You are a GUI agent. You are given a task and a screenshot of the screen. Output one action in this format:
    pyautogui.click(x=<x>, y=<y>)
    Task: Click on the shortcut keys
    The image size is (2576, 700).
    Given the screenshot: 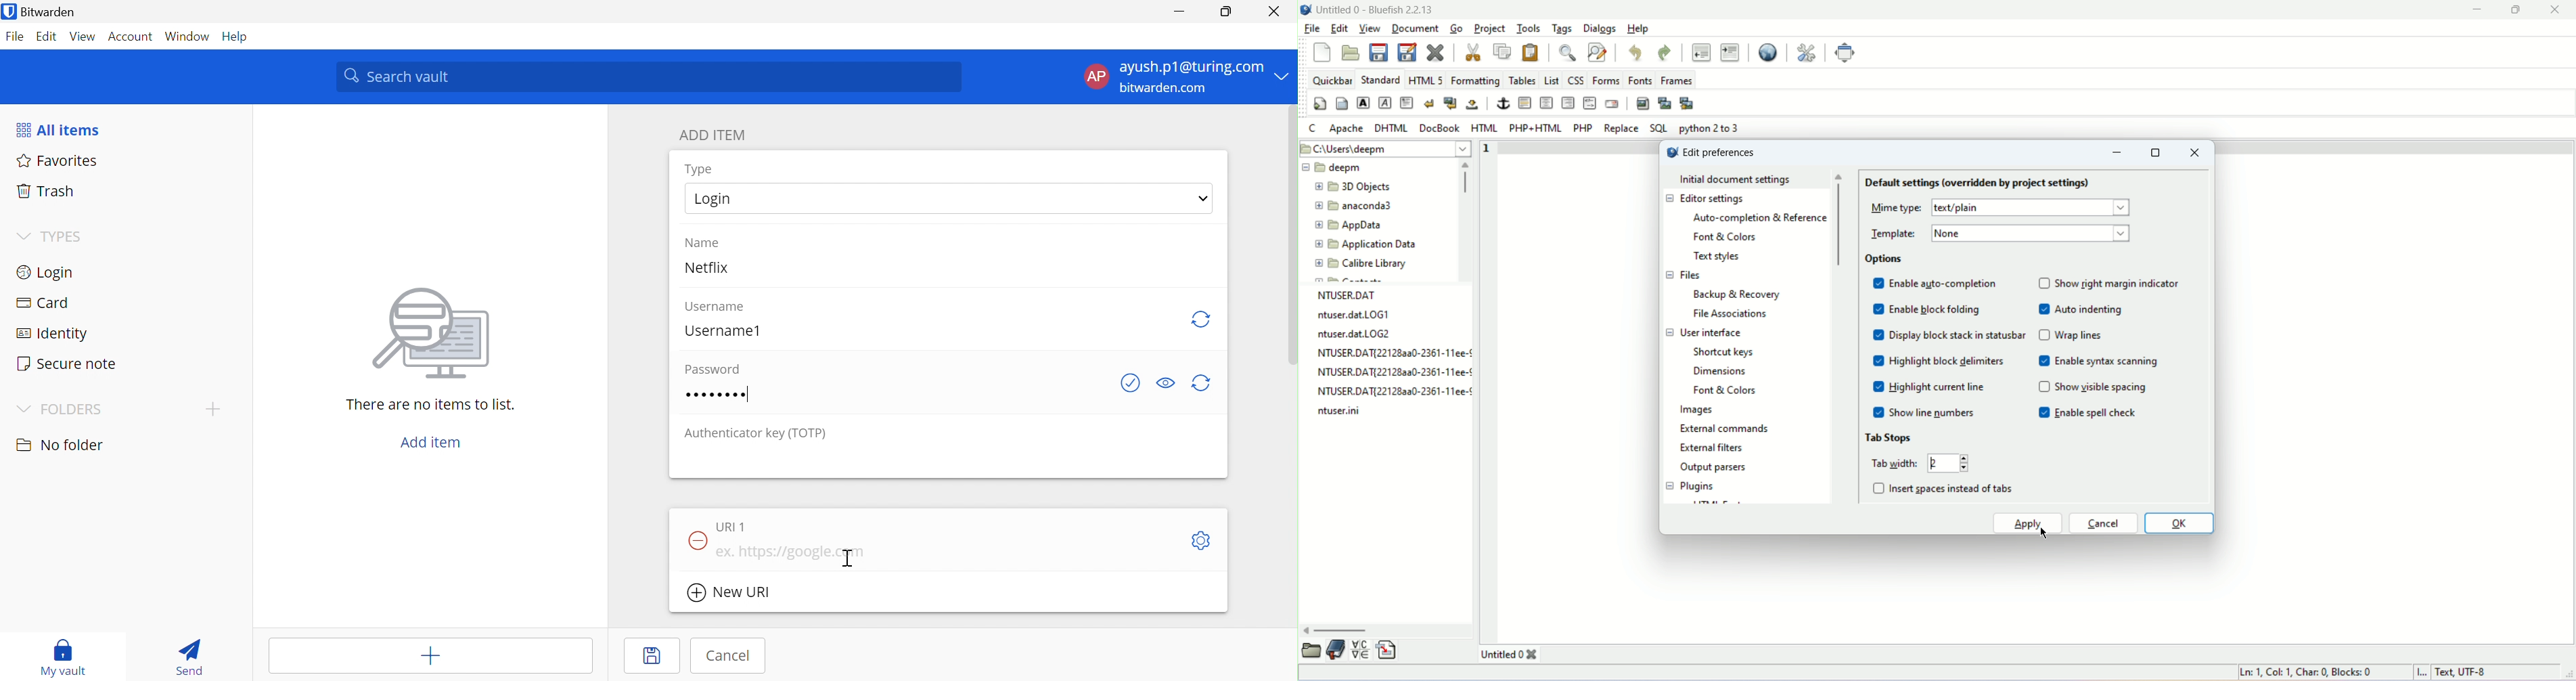 What is the action you would take?
    pyautogui.click(x=1727, y=352)
    